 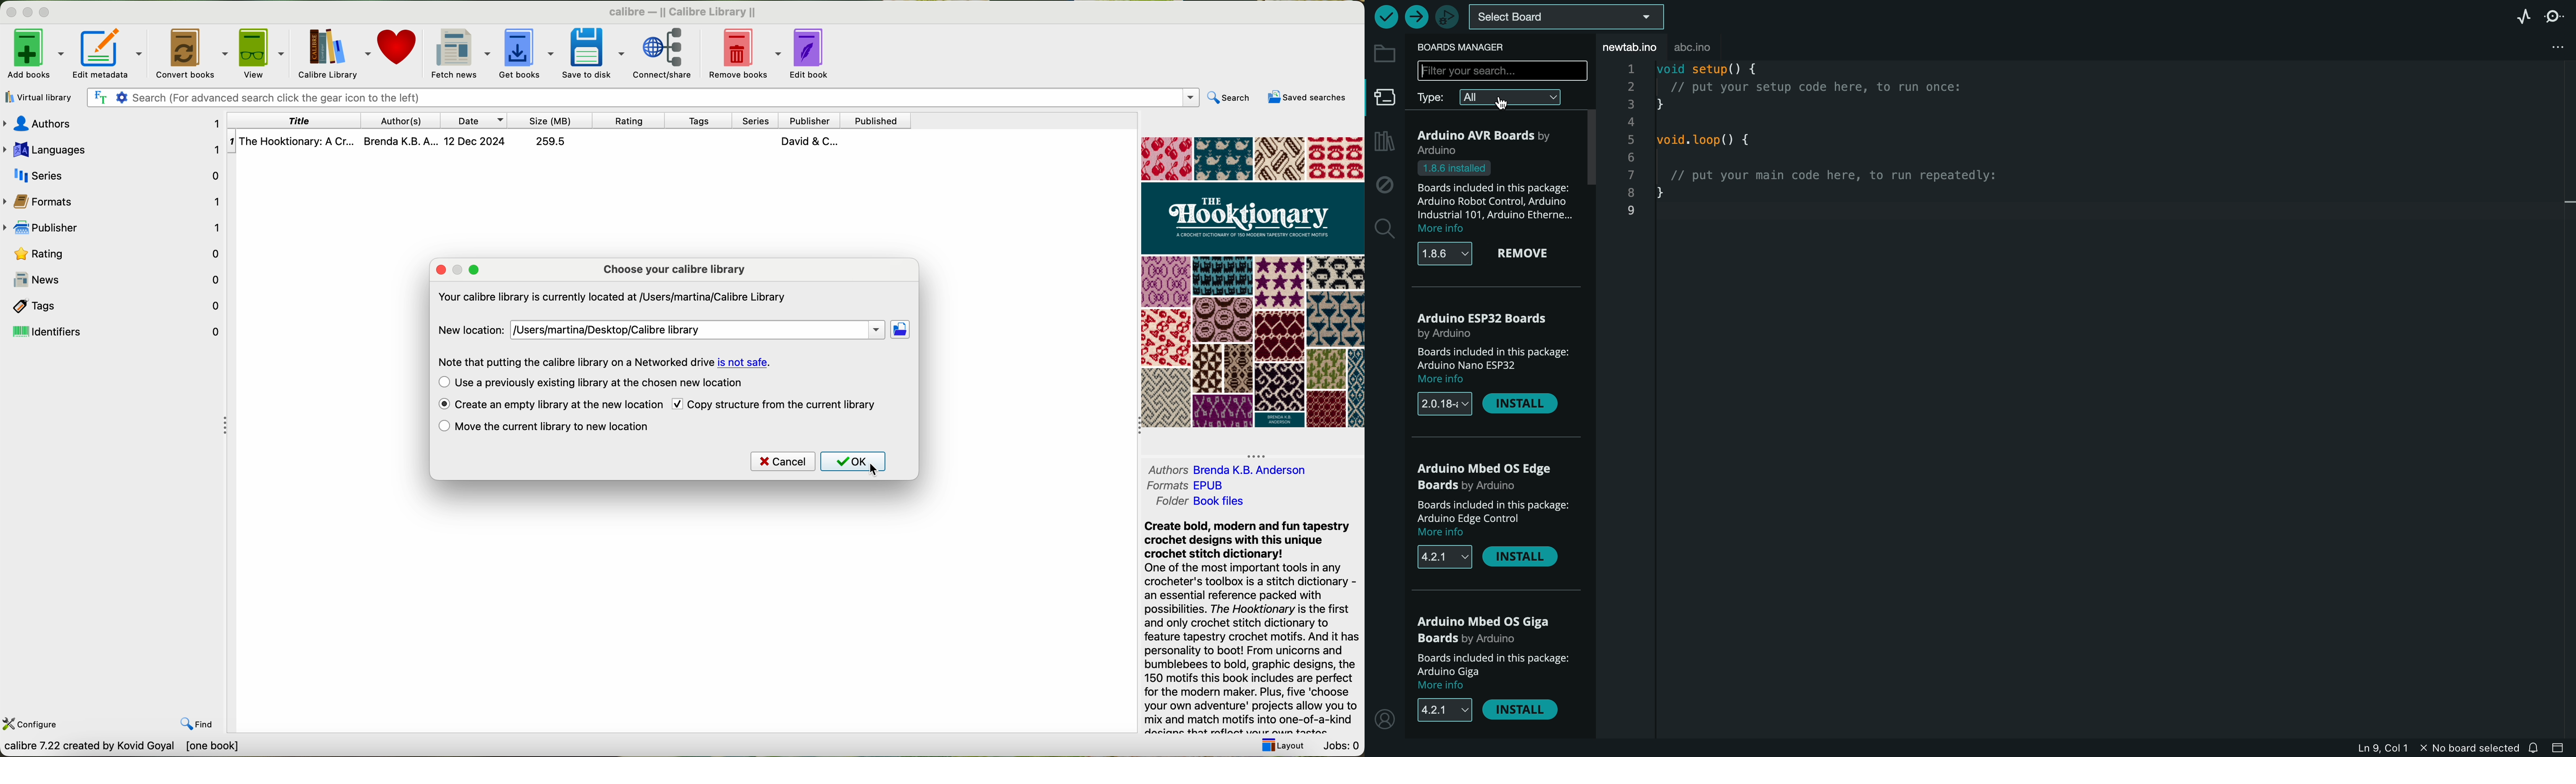 I want to click on languages, so click(x=113, y=148).